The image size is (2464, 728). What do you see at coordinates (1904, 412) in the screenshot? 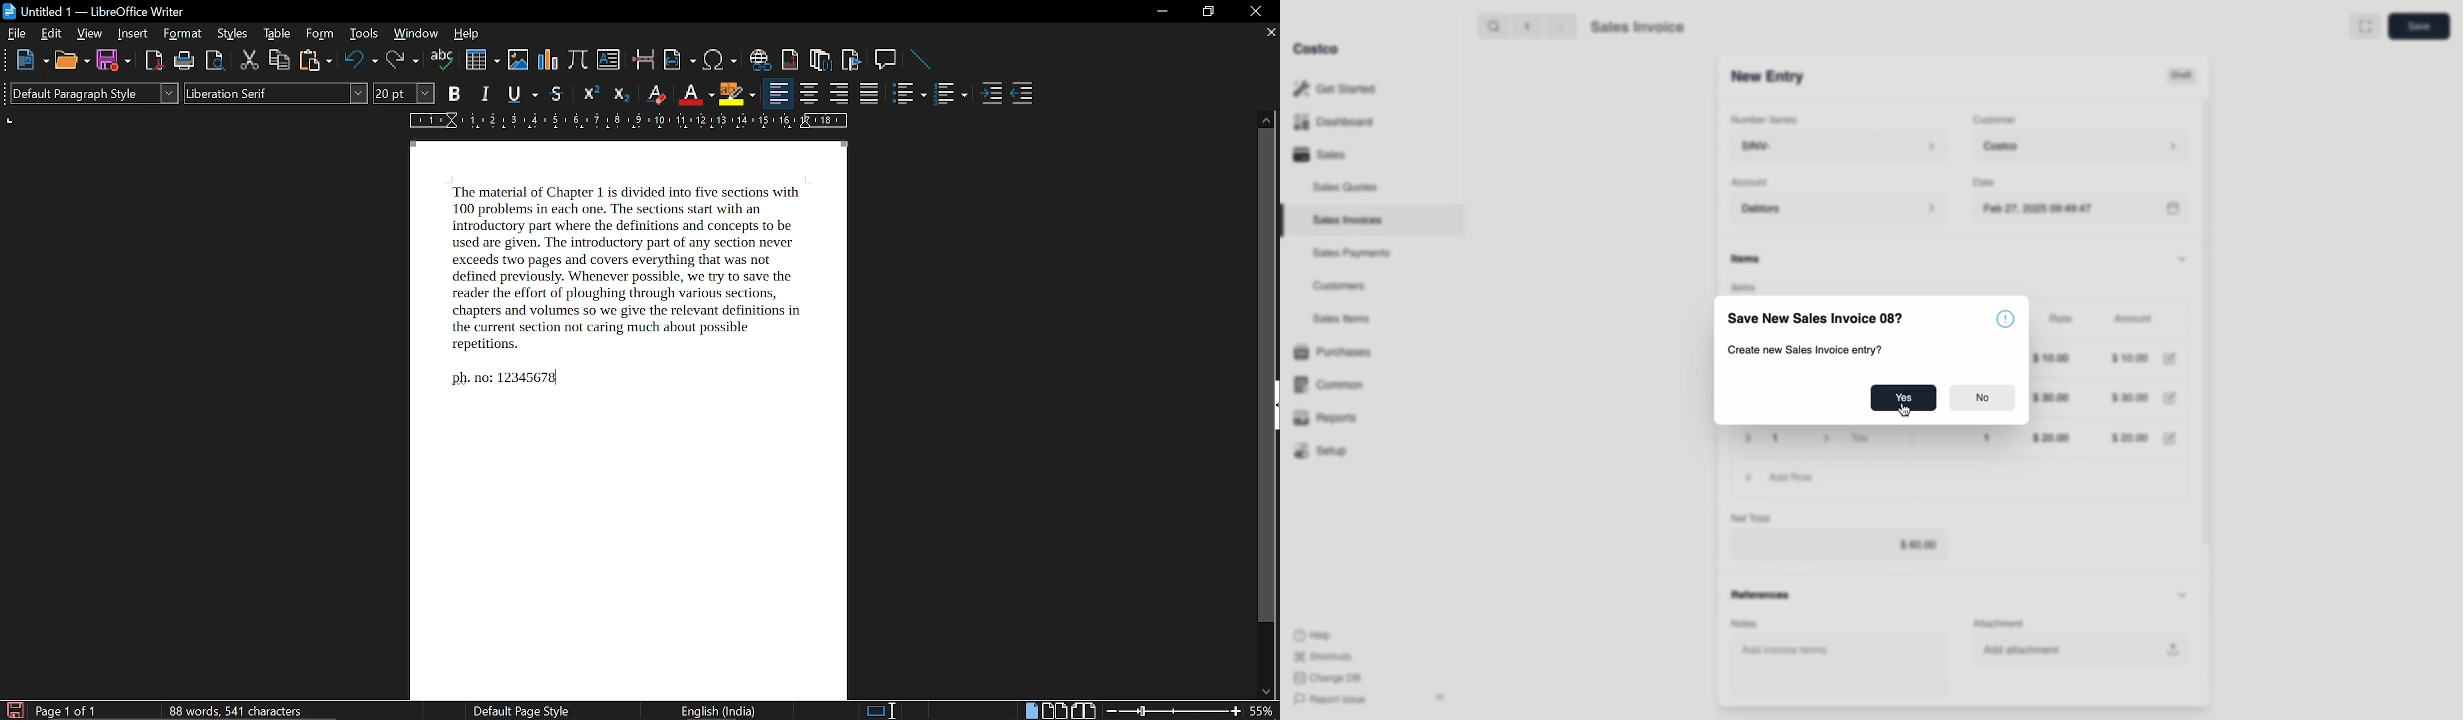
I see `Cursor` at bounding box center [1904, 412].